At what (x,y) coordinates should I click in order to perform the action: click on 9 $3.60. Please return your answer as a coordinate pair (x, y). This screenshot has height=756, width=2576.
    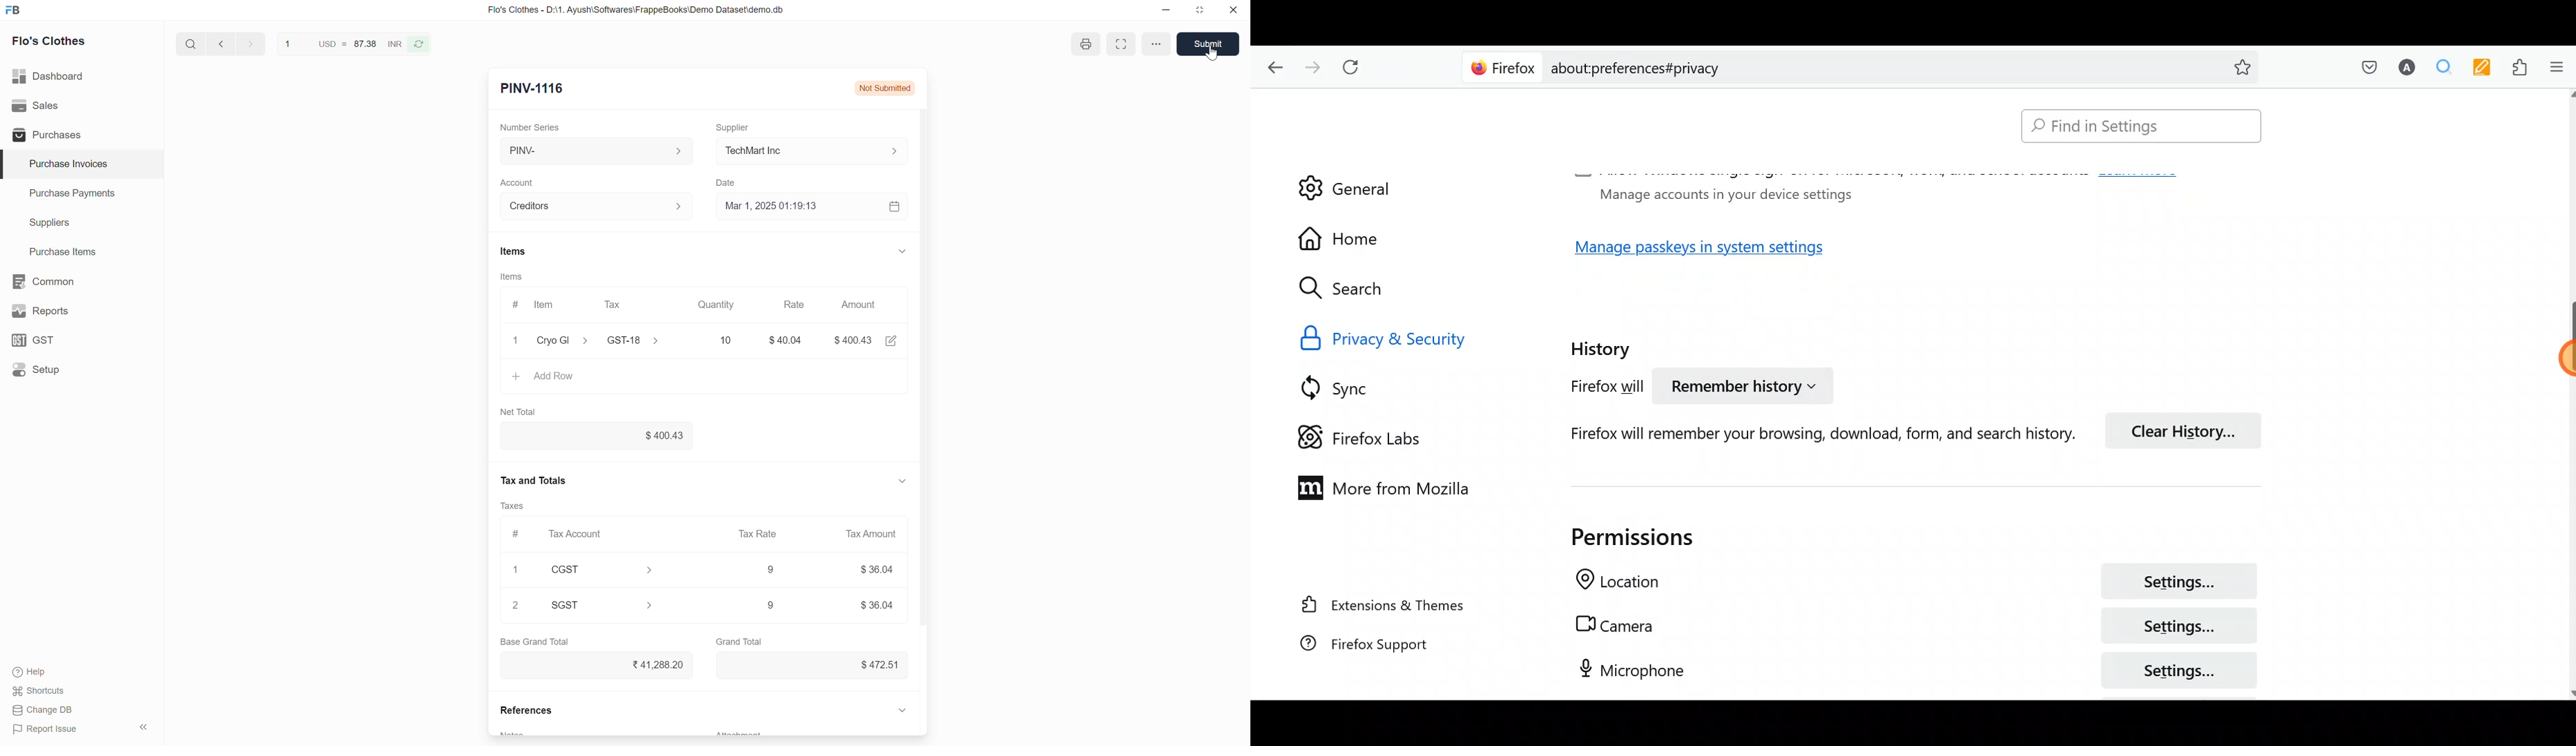
    Looking at the image, I should click on (877, 605).